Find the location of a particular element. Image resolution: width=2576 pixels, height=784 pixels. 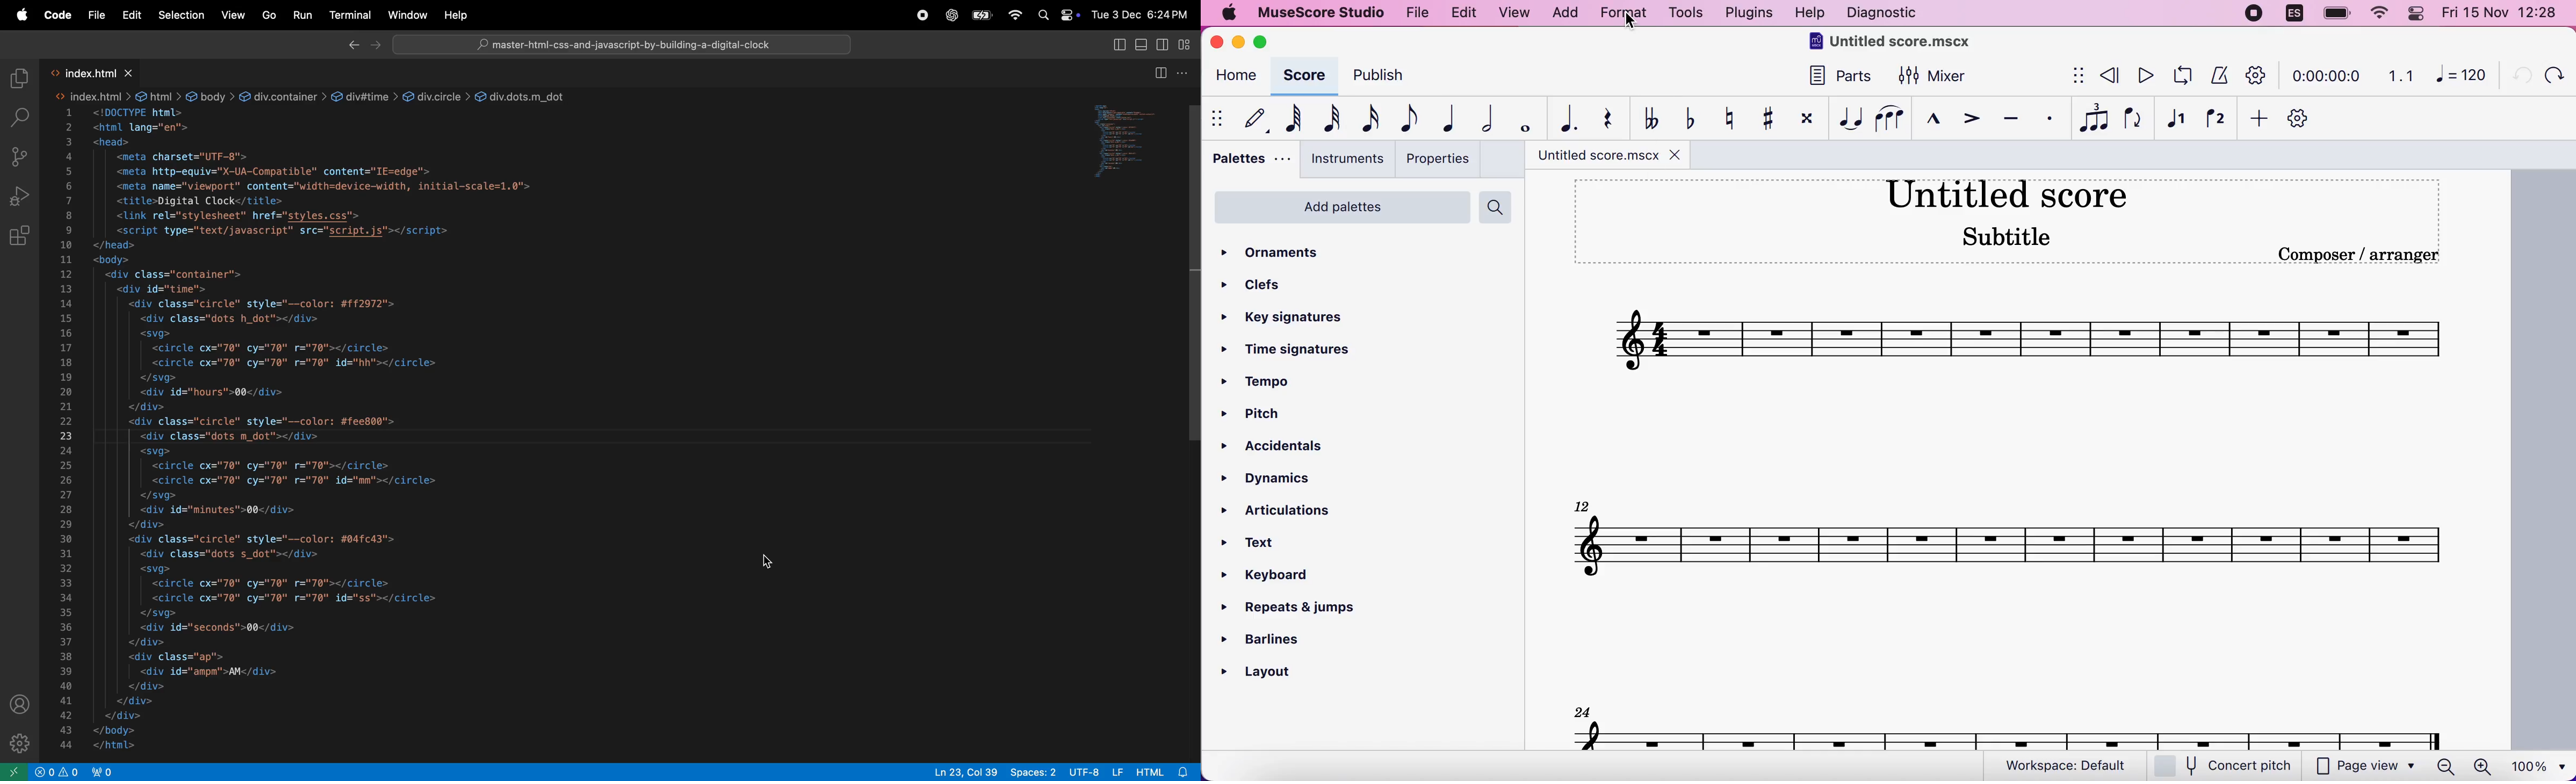

apple menu is located at coordinates (21, 15).